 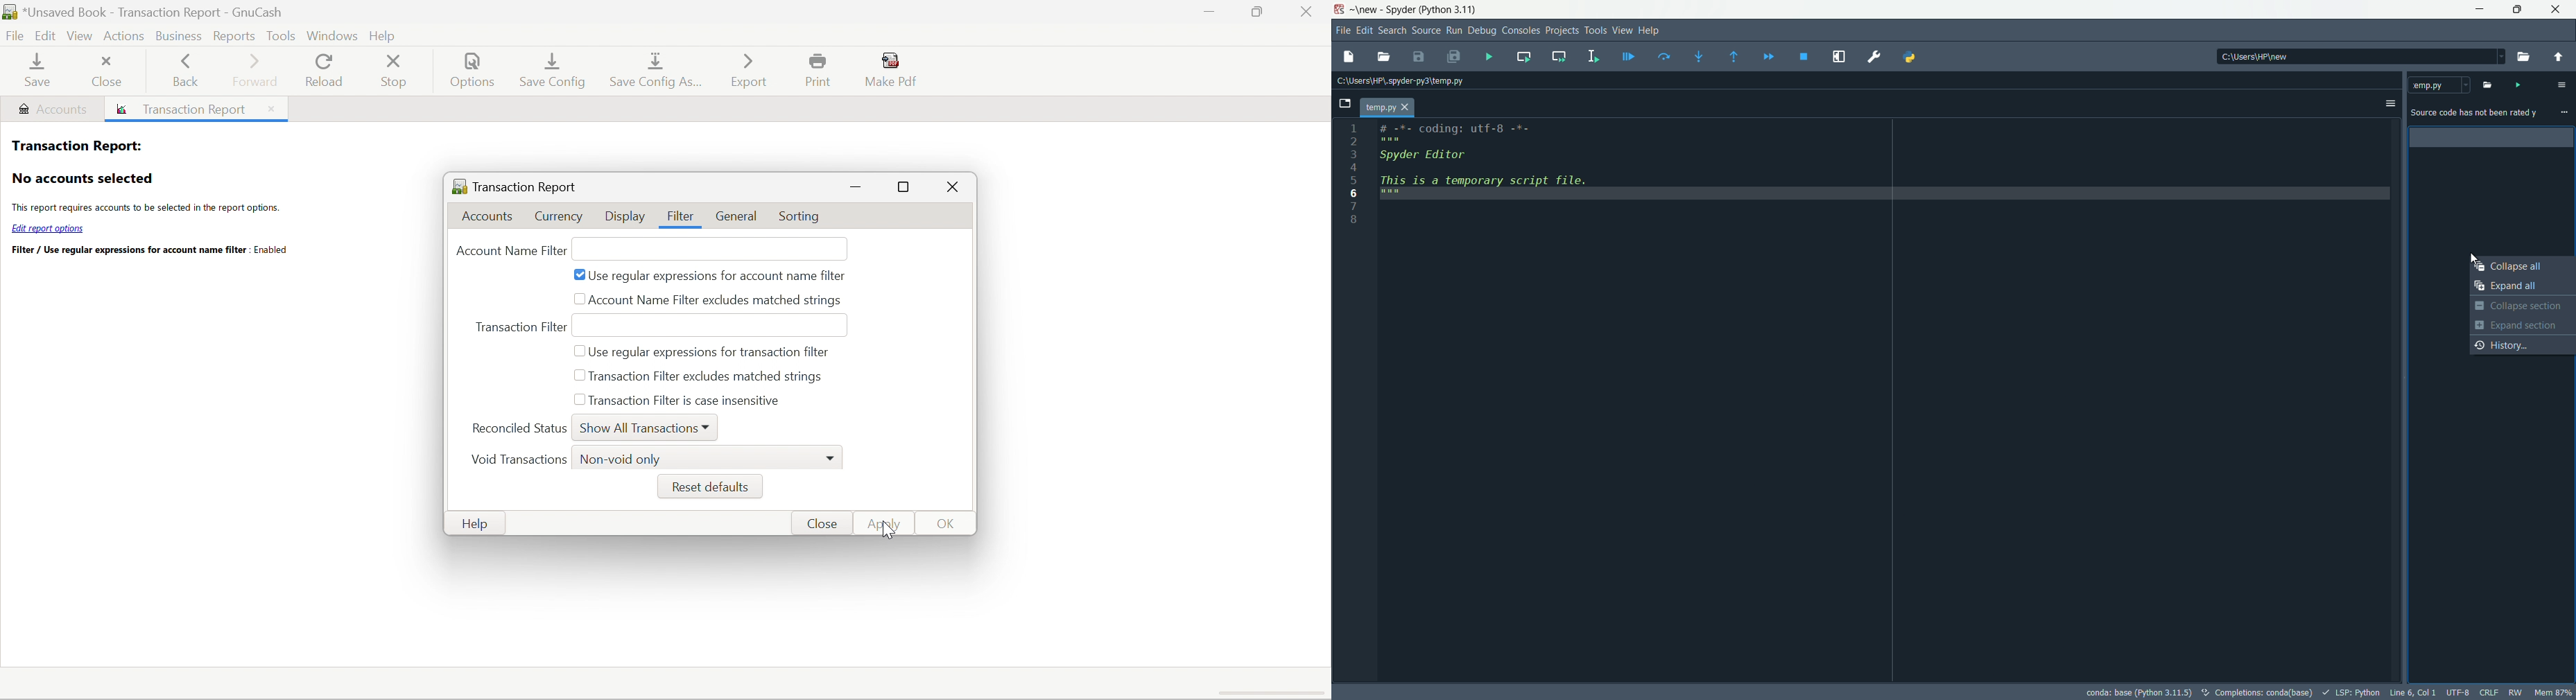 What do you see at coordinates (2523, 267) in the screenshot?
I see `collapse all` at bounding box center [2523, 267].